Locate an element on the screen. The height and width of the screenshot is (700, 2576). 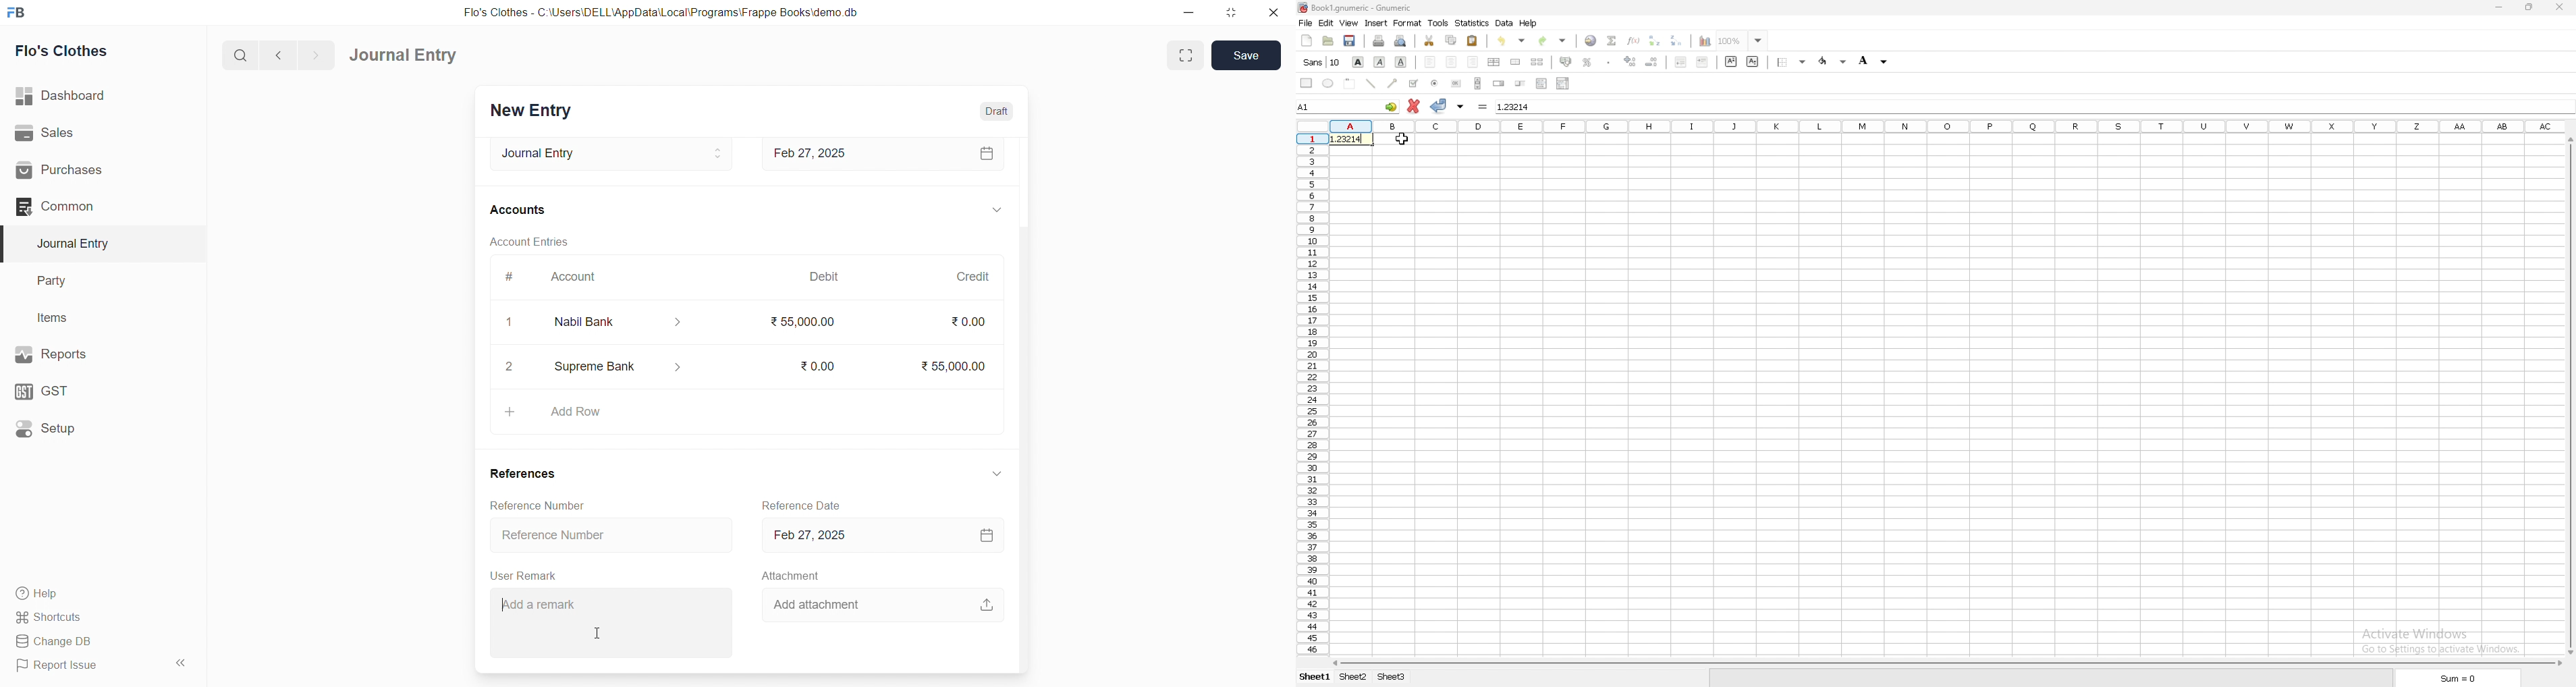
Credit is located at coordinates (972, 274).